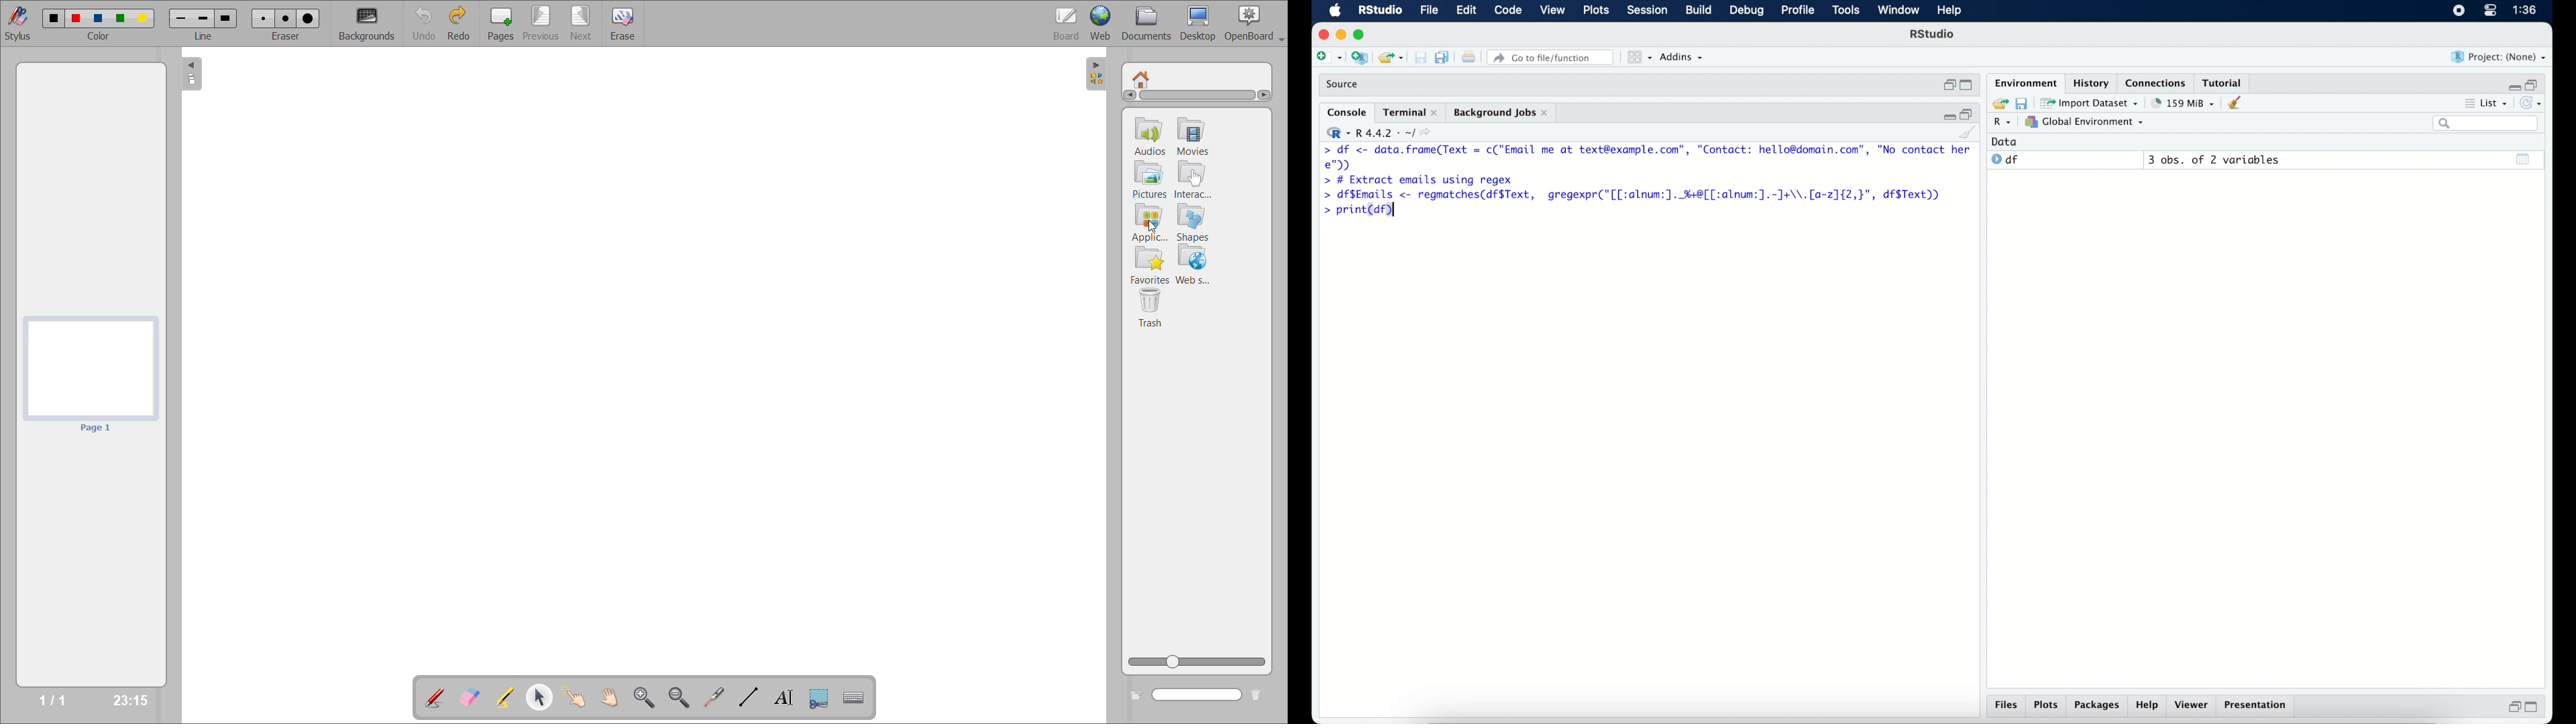  Describe the element at coordinates (1334, 11) in the screenshot. I see `macOS` at that location.